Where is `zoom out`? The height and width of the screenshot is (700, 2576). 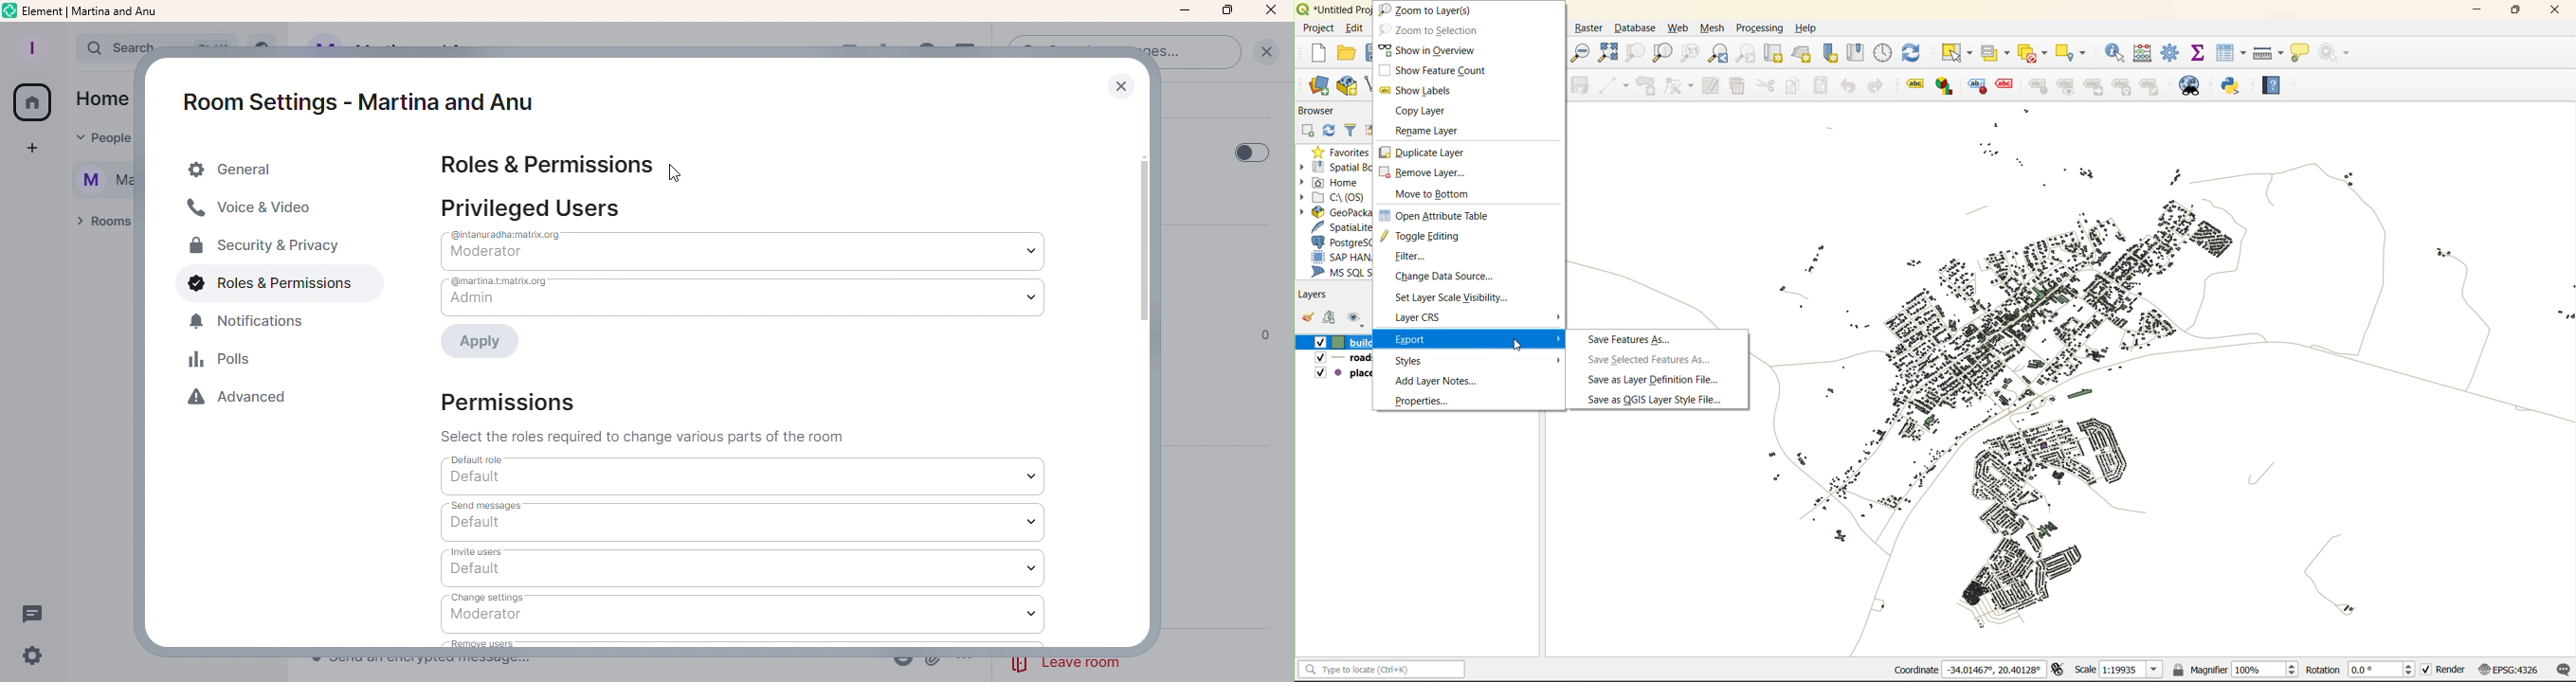
zoom out is located at coordinates (1582, 53).